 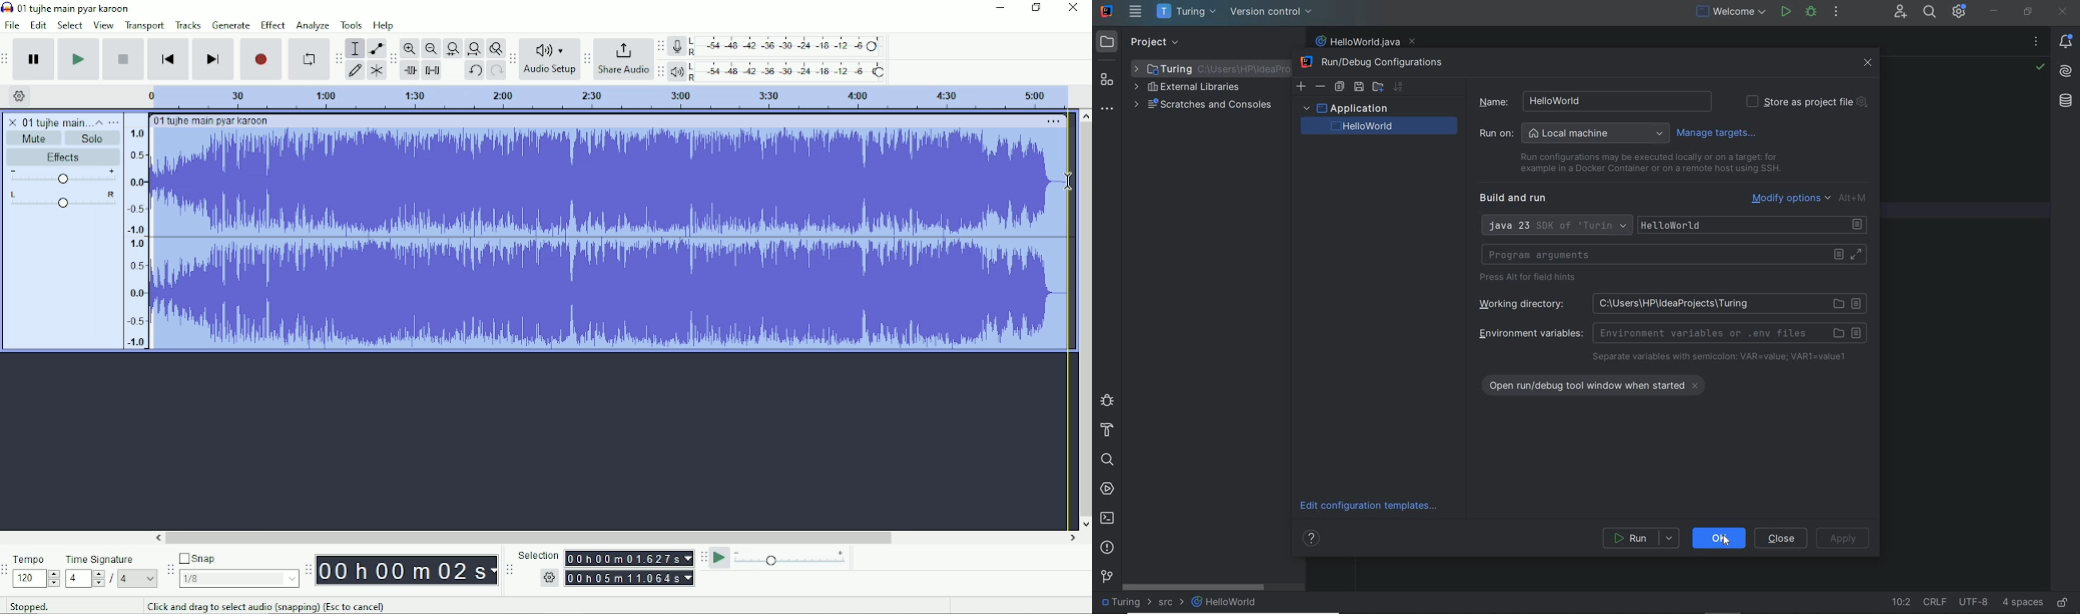 What do you see at coordinates (630, 558) in the screenshot?
I see `00 h 00 m 00.00s` at bounding box center [630, 558].